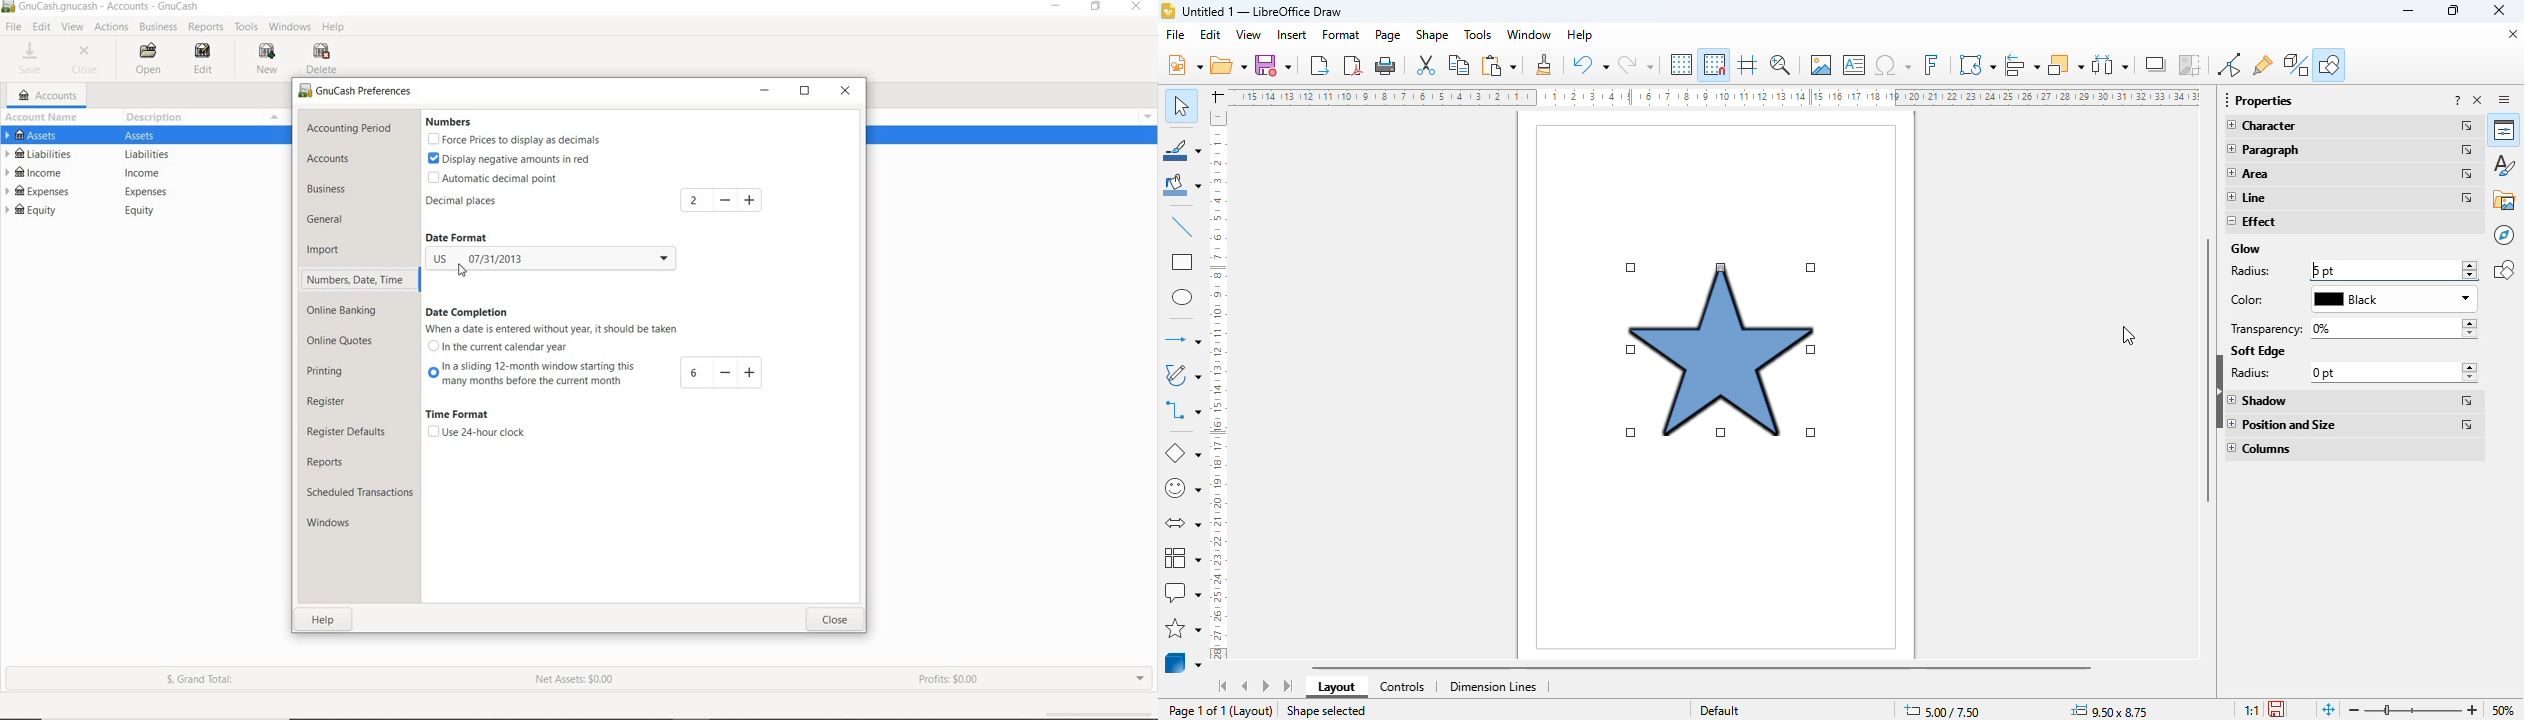 The width and height of the screenshot is (2548, 728). I want to click on horizontal scroll bar, so click(1855, 668).